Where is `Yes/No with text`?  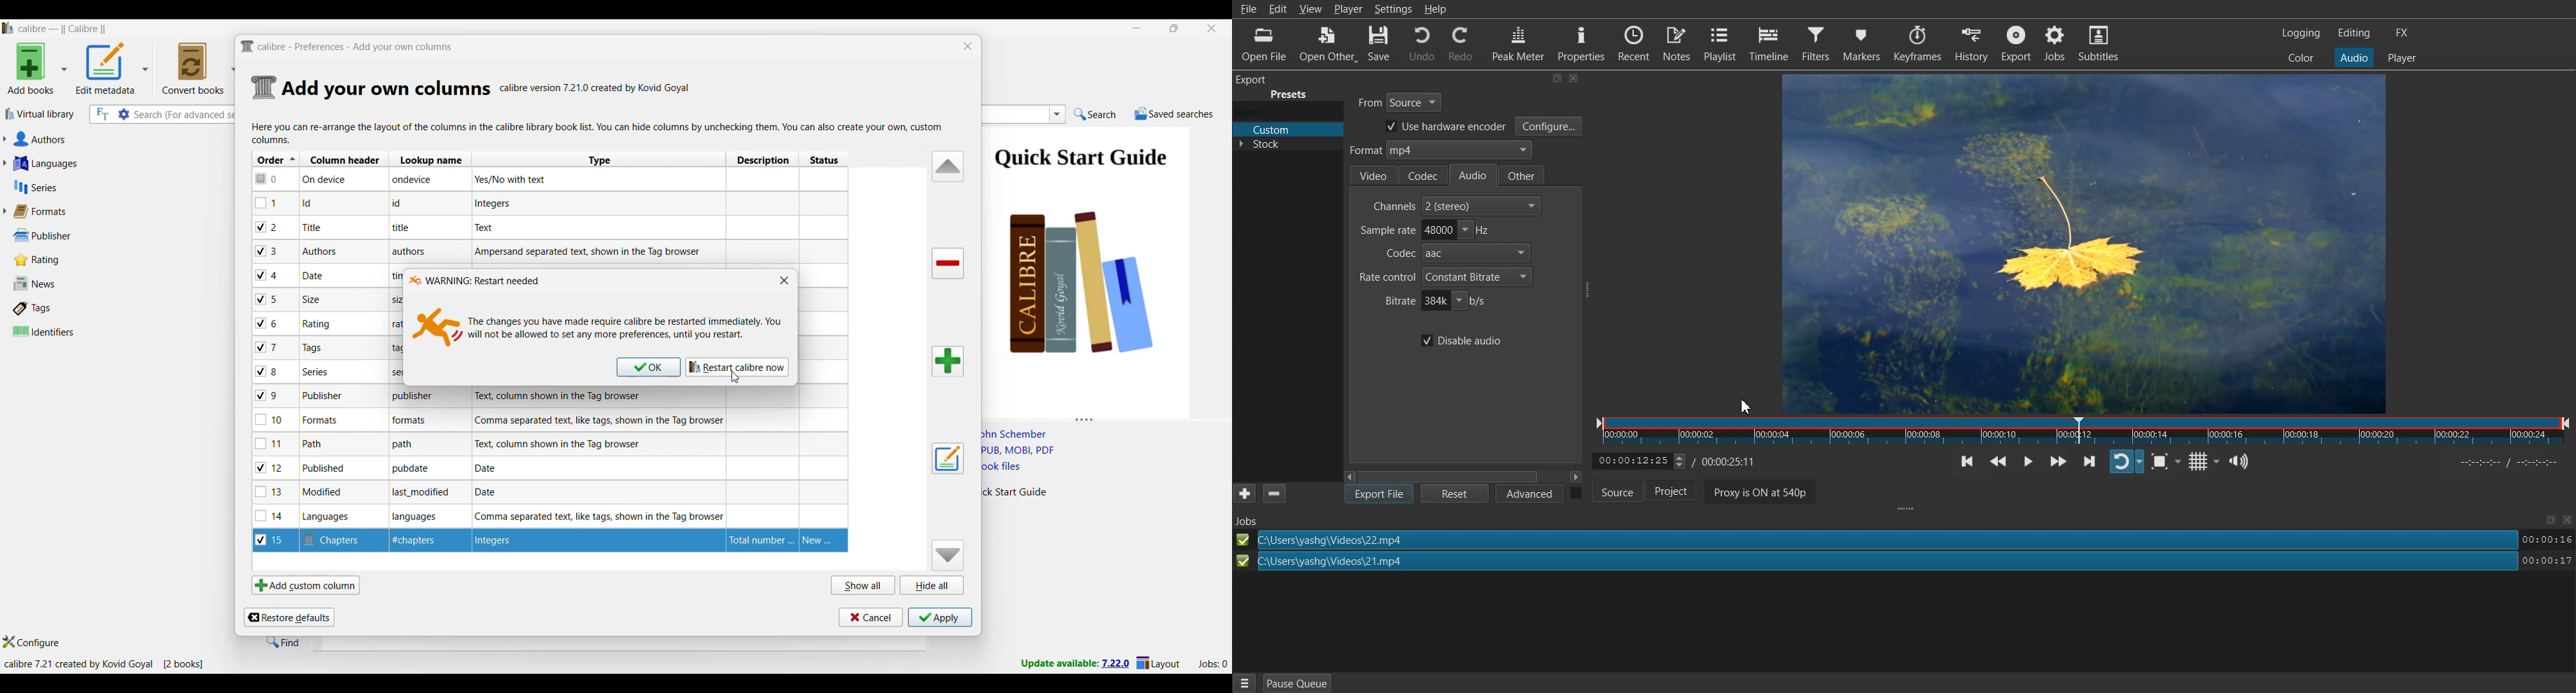 Yes/No with text is located at coordinates (515, 179).